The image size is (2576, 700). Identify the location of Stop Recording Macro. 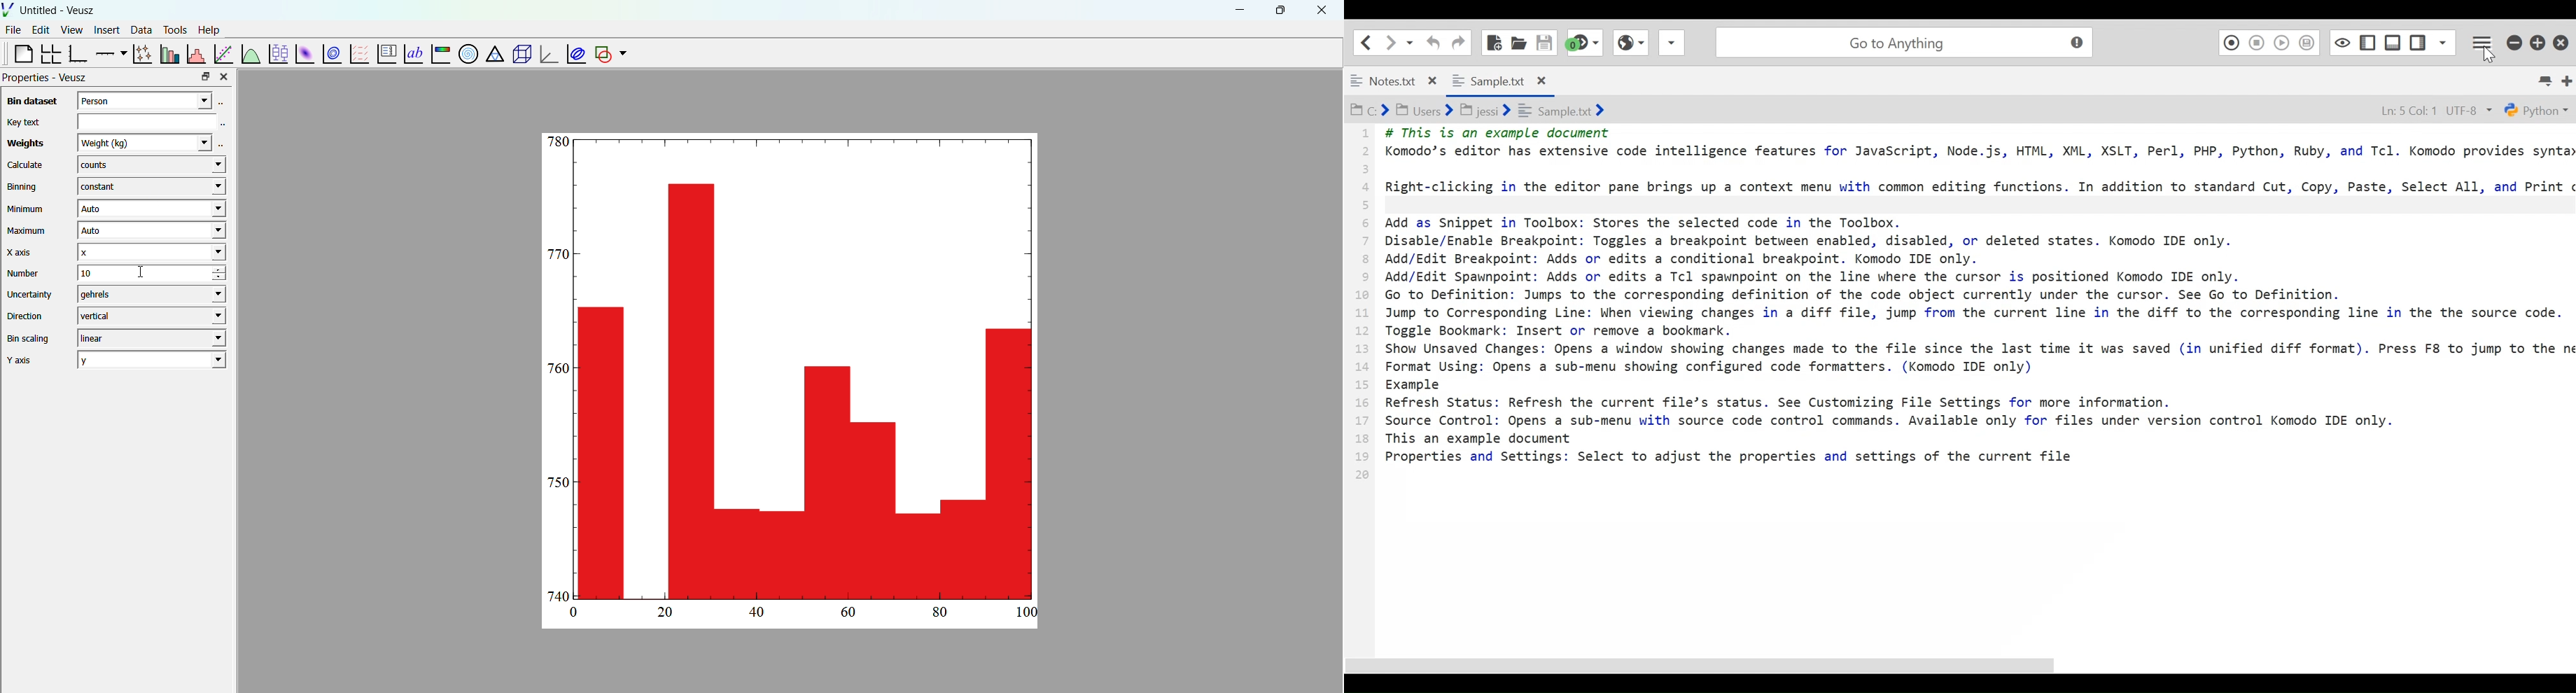
(2256, 42).